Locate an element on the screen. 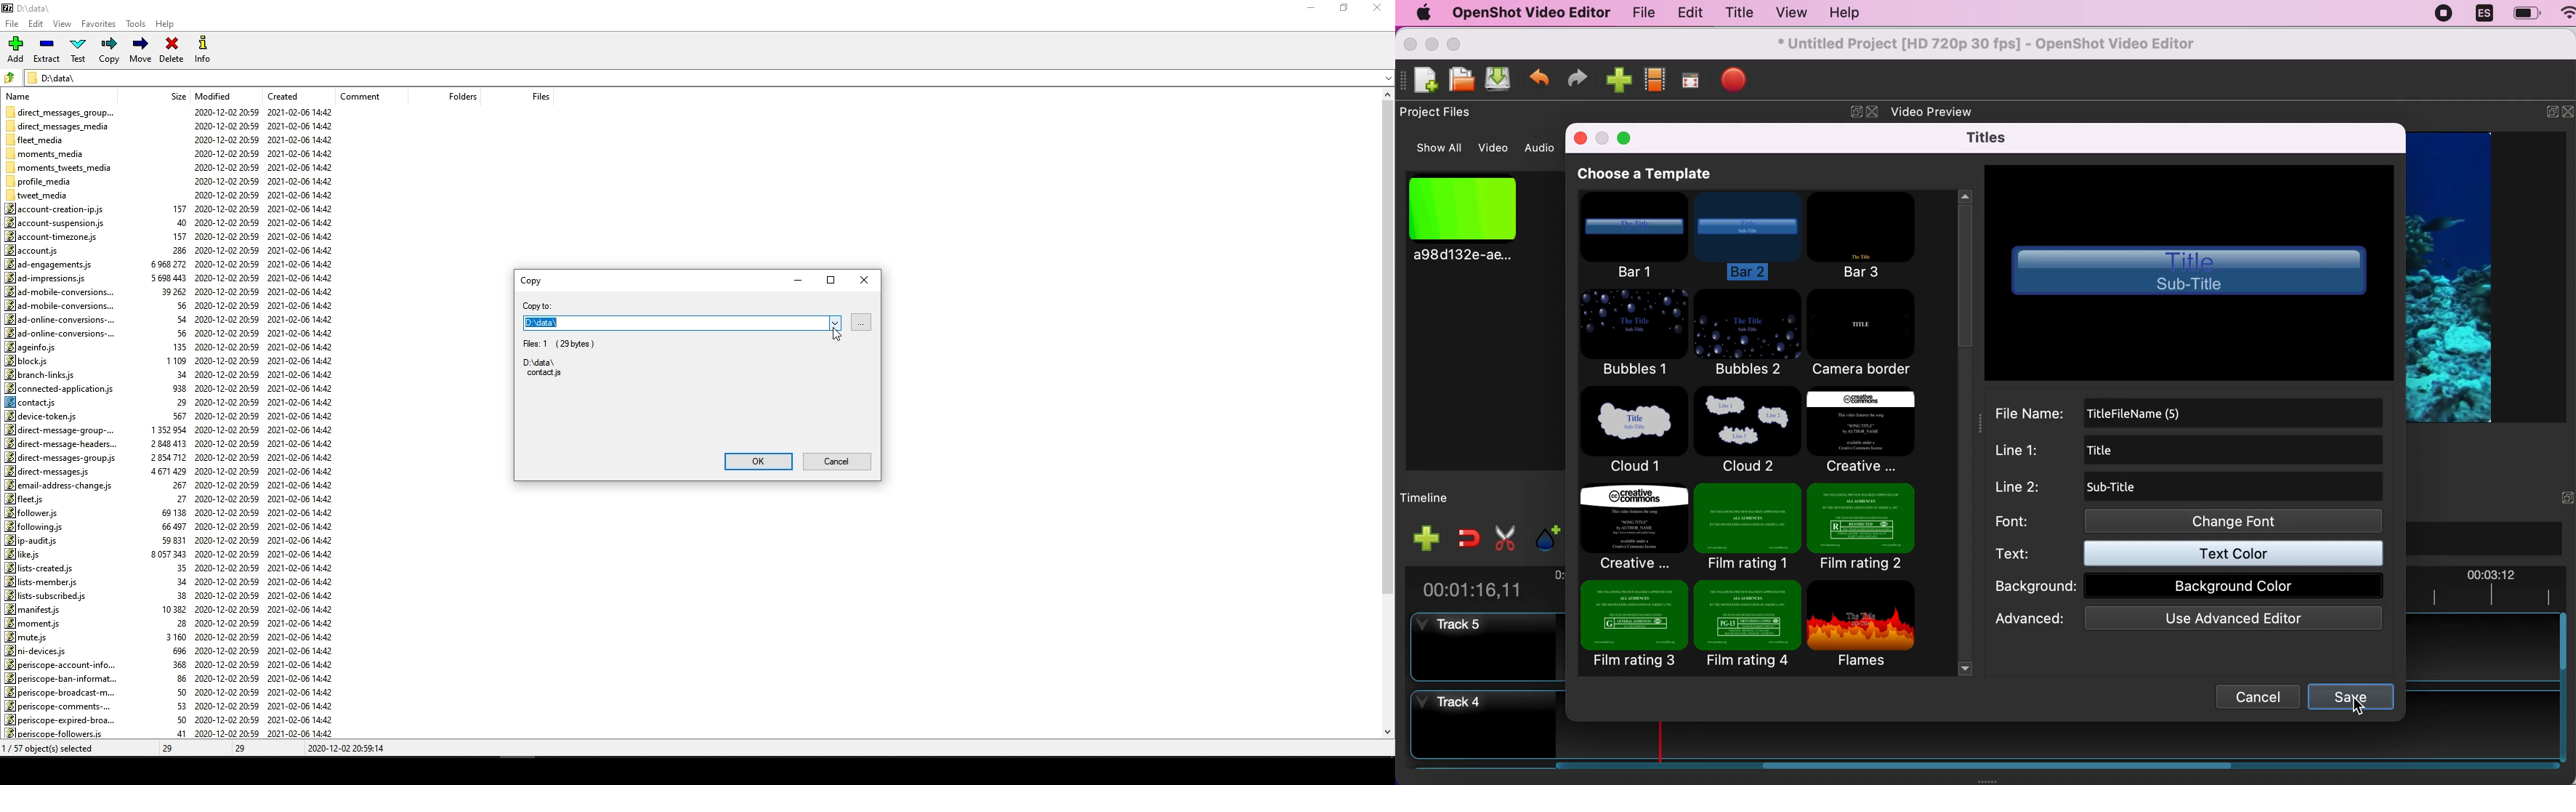  periscope-account-info is located at coordinates (65, 664).